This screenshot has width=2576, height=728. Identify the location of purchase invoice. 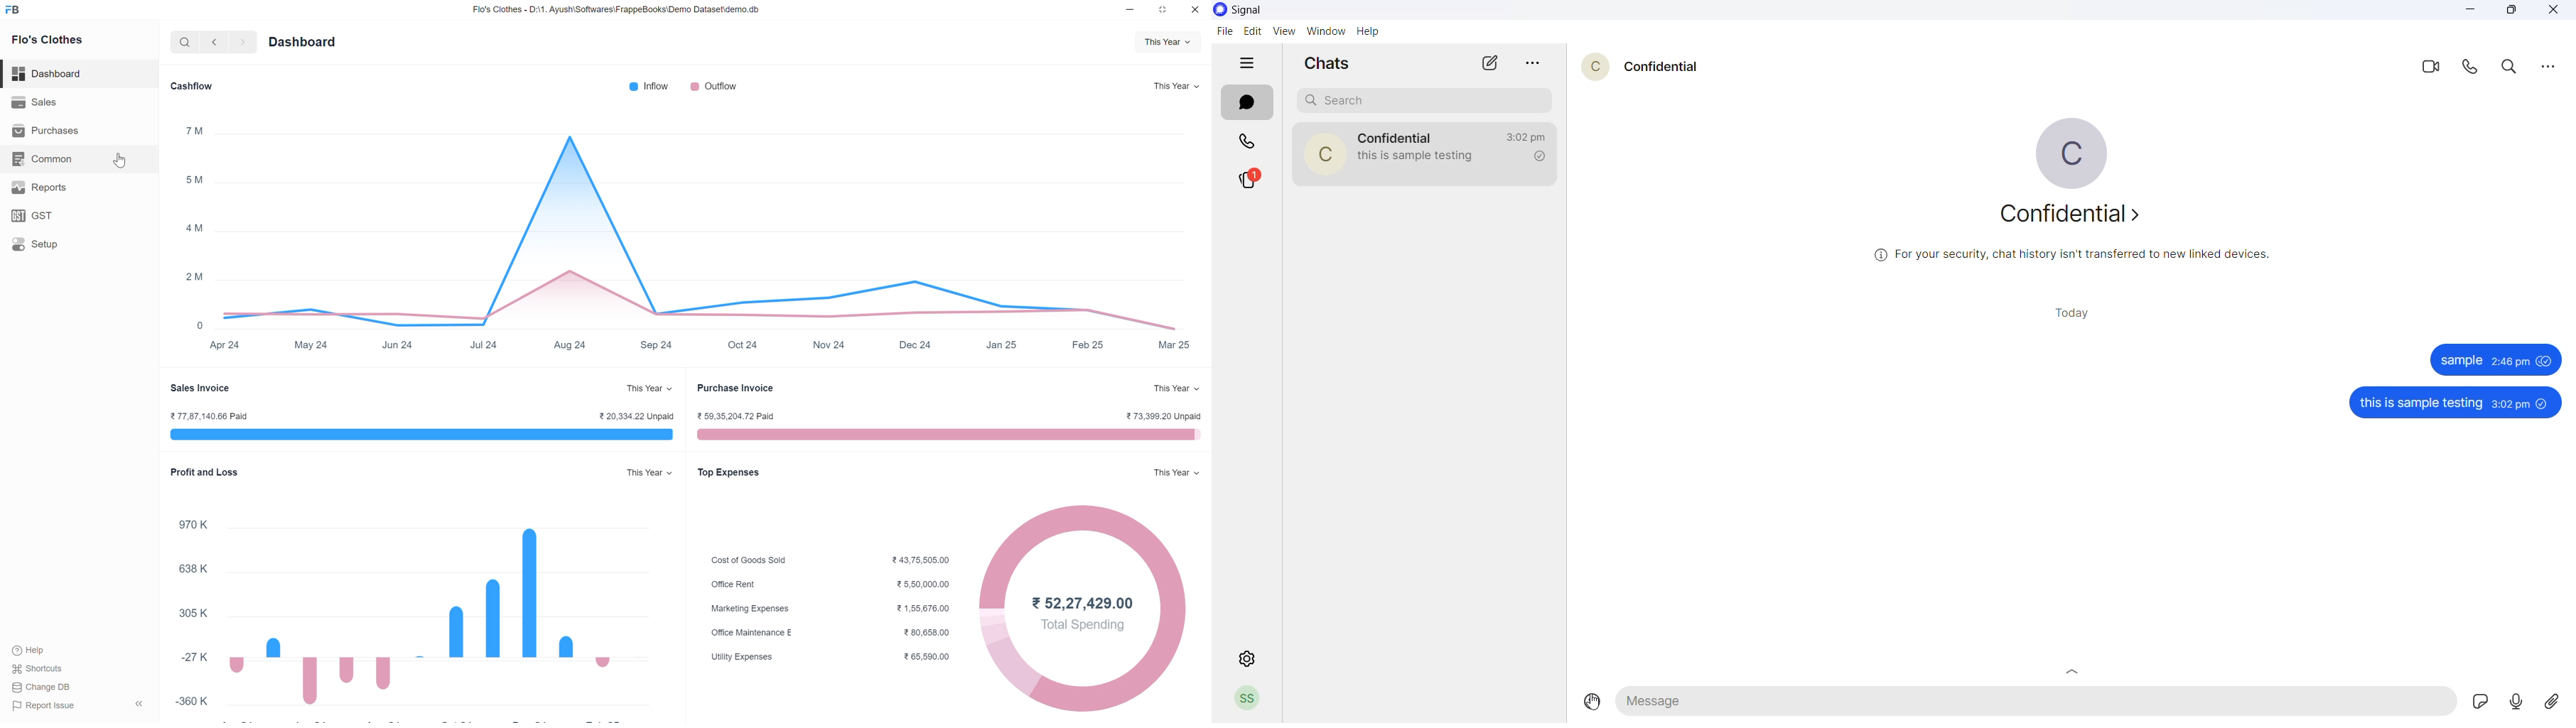
(740, 390).